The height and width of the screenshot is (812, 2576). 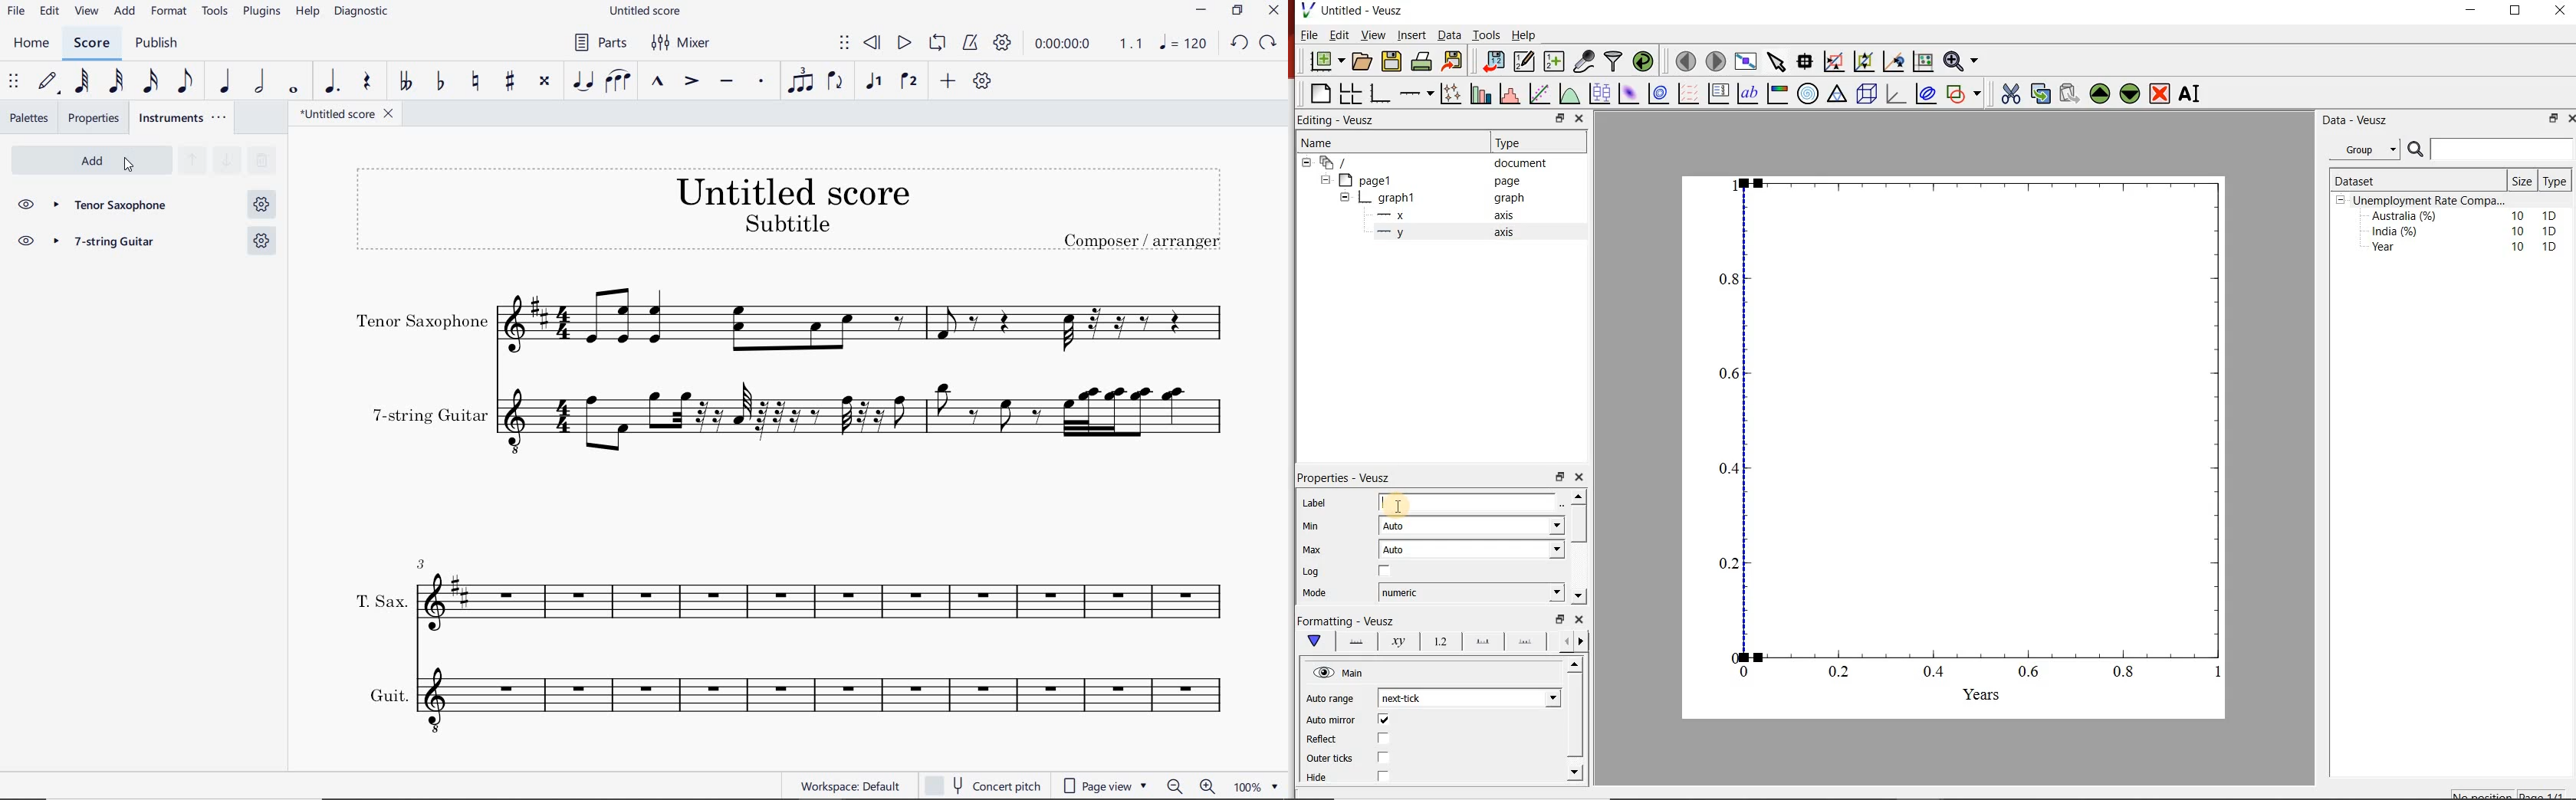 I want to click on TENUTO, so click(x=726, y=84).